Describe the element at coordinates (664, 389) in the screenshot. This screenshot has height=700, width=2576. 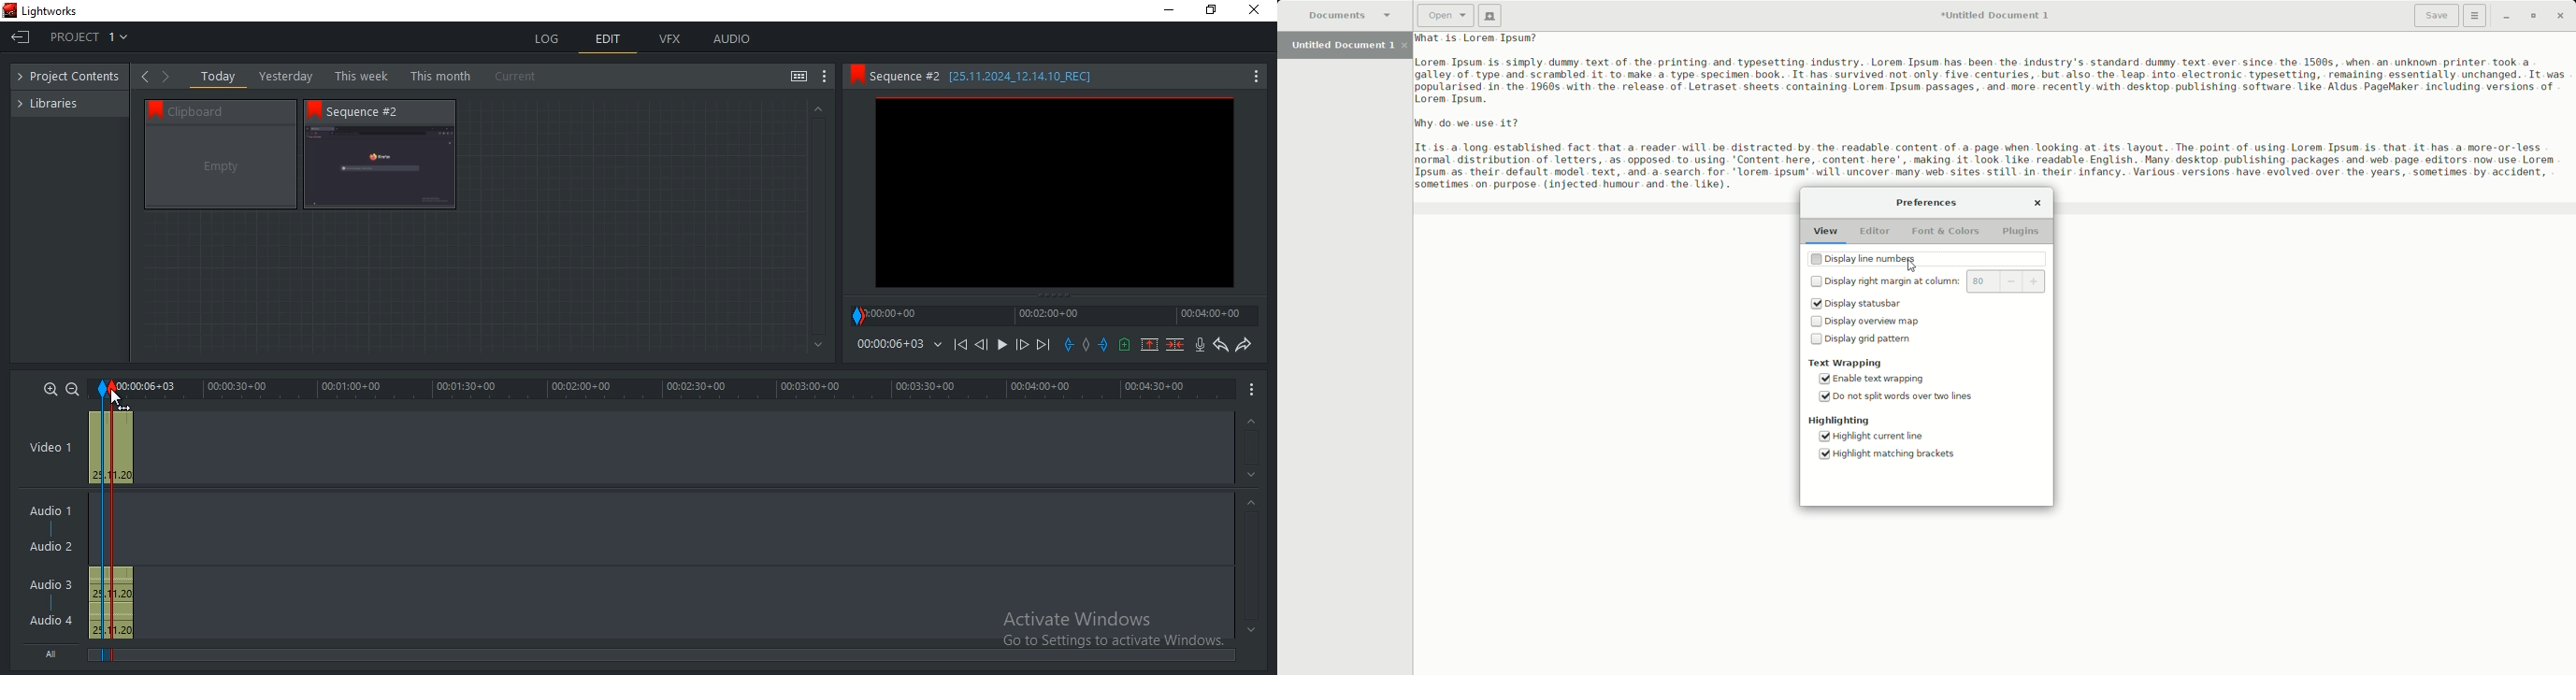
I see `timeline` at that location.